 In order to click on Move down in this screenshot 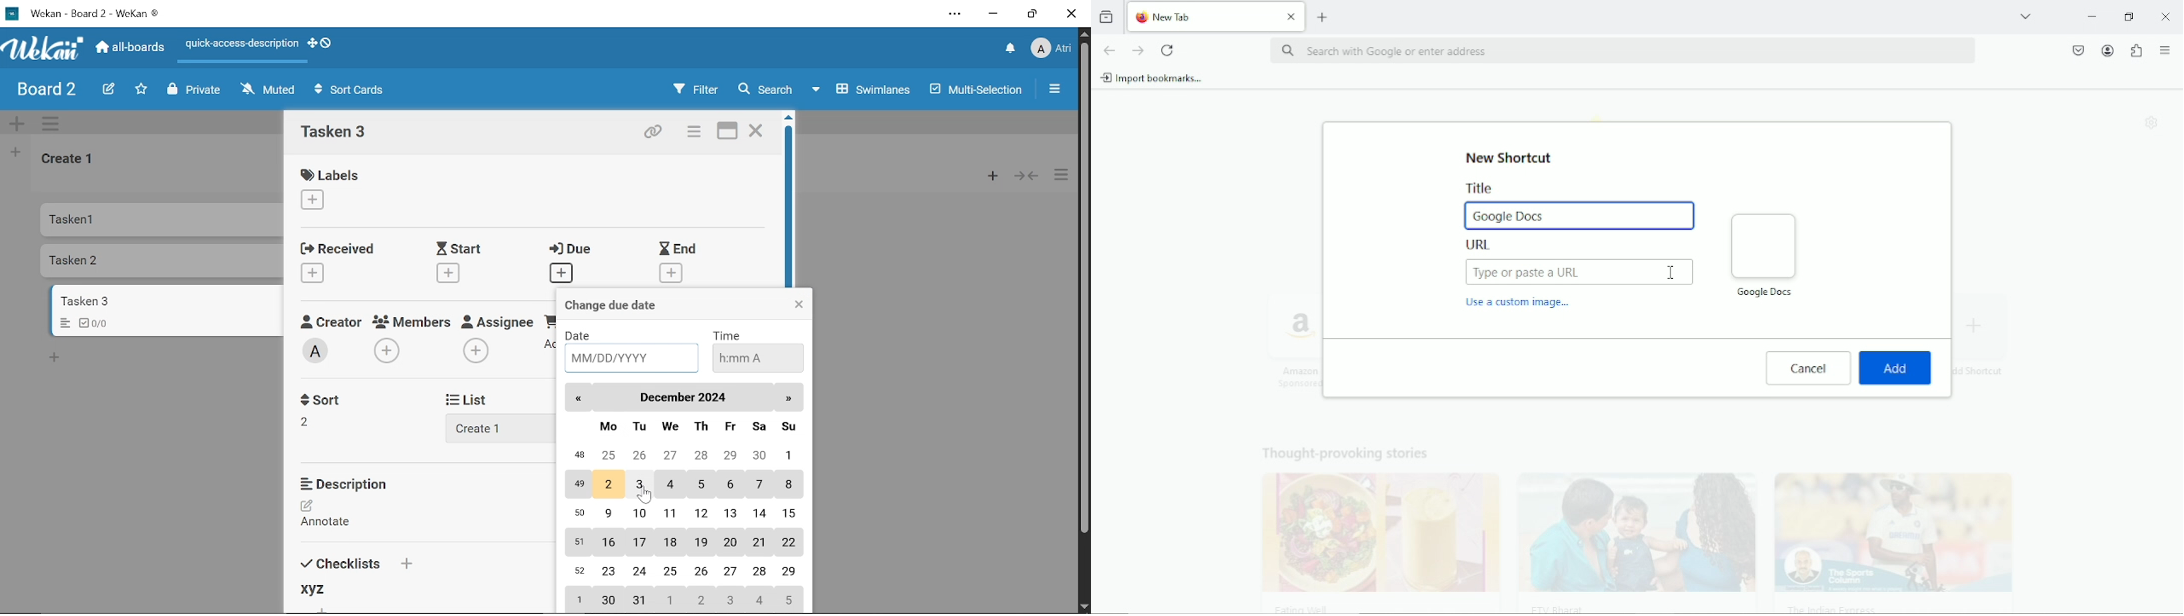, I will do `click(1085, 607)`.